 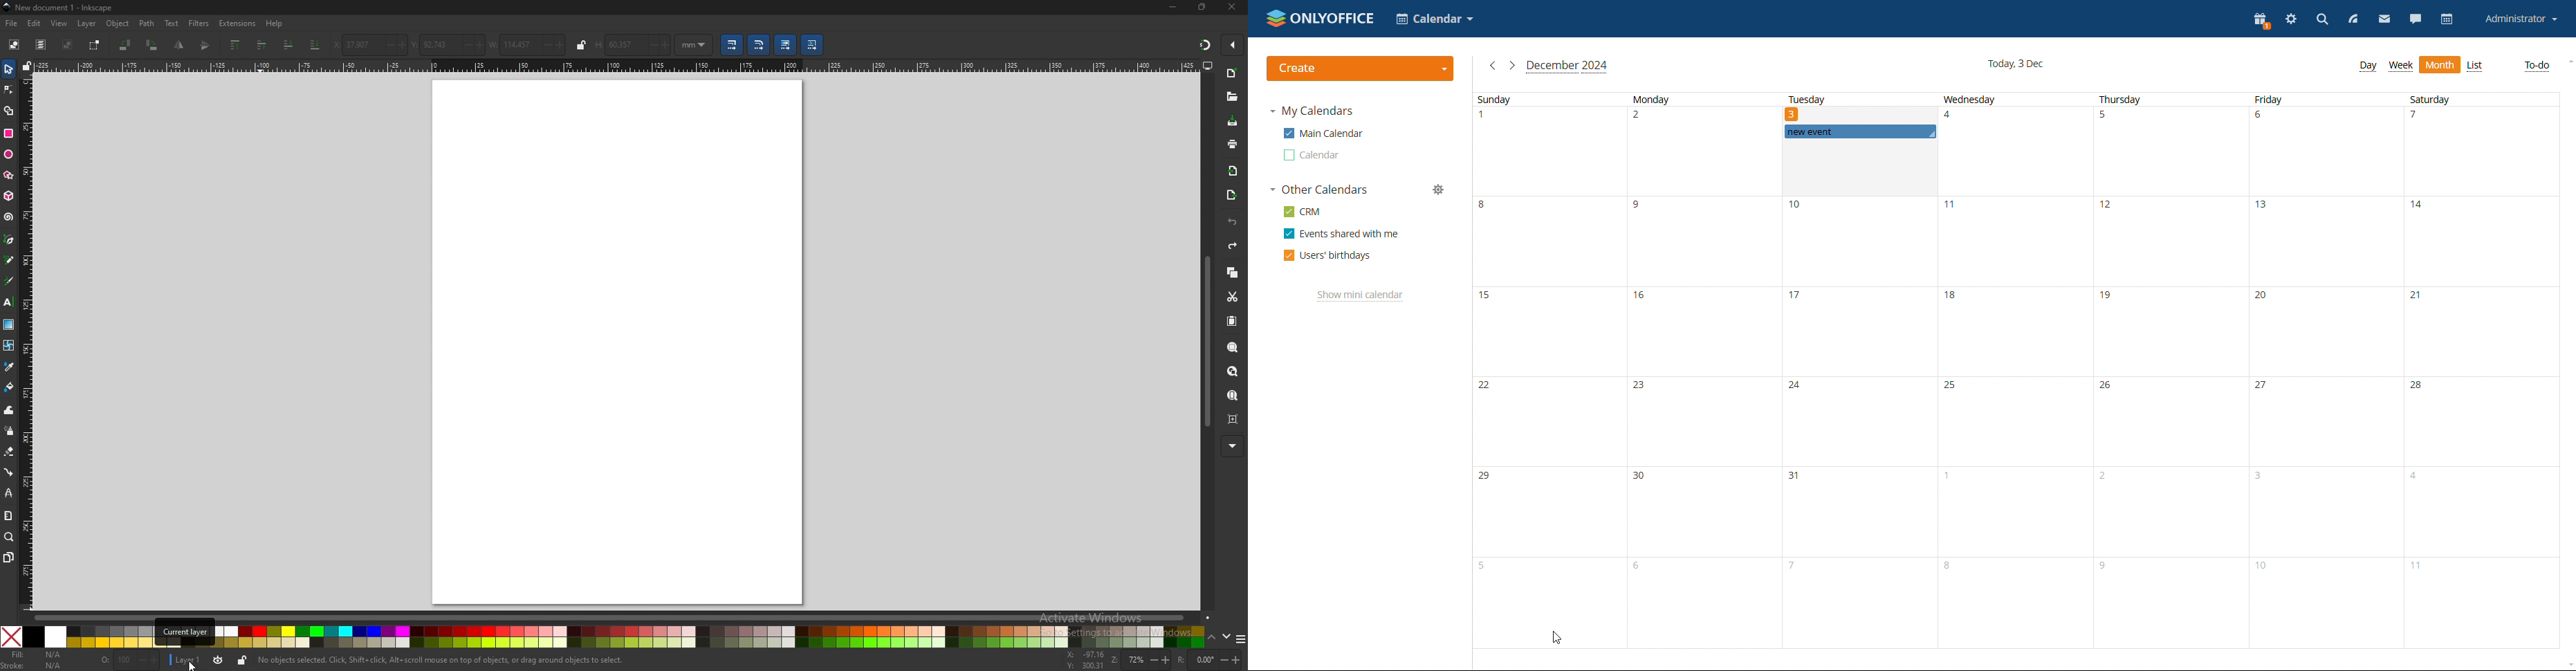 I want to click on view, so click(x=59, y=23).